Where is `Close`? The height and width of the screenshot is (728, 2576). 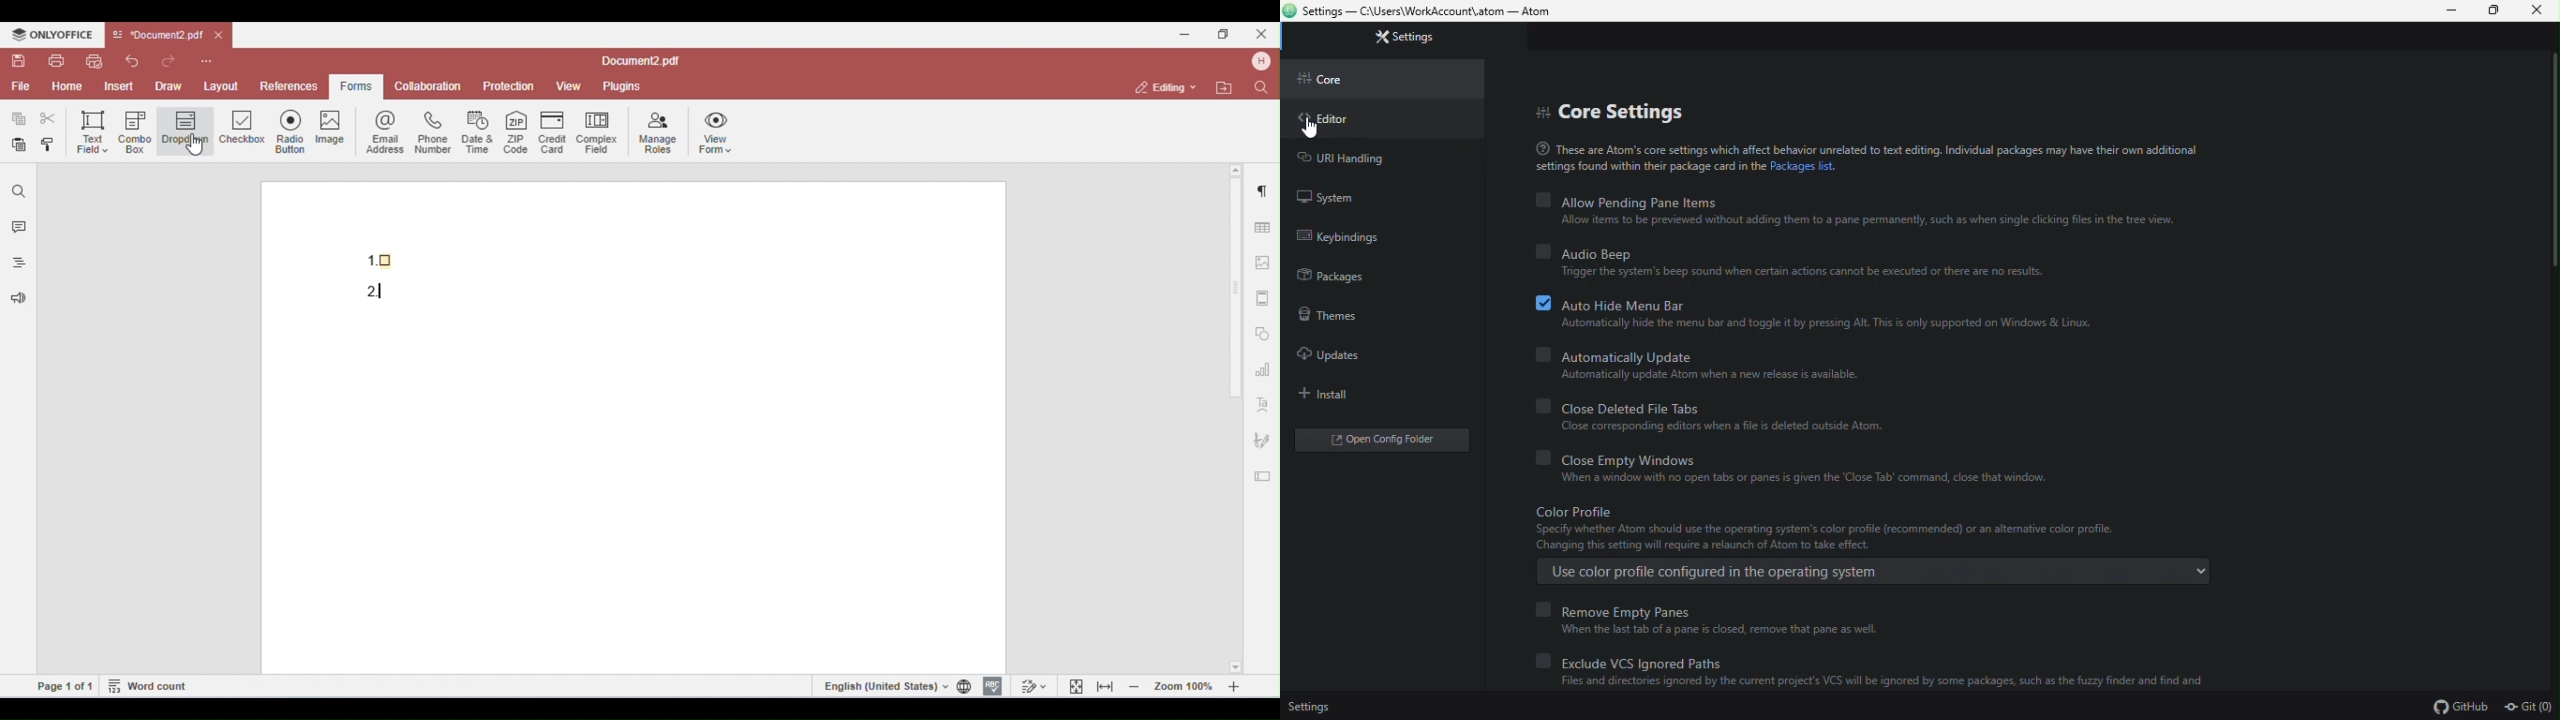
Close is located at coordinates (2542, 15).